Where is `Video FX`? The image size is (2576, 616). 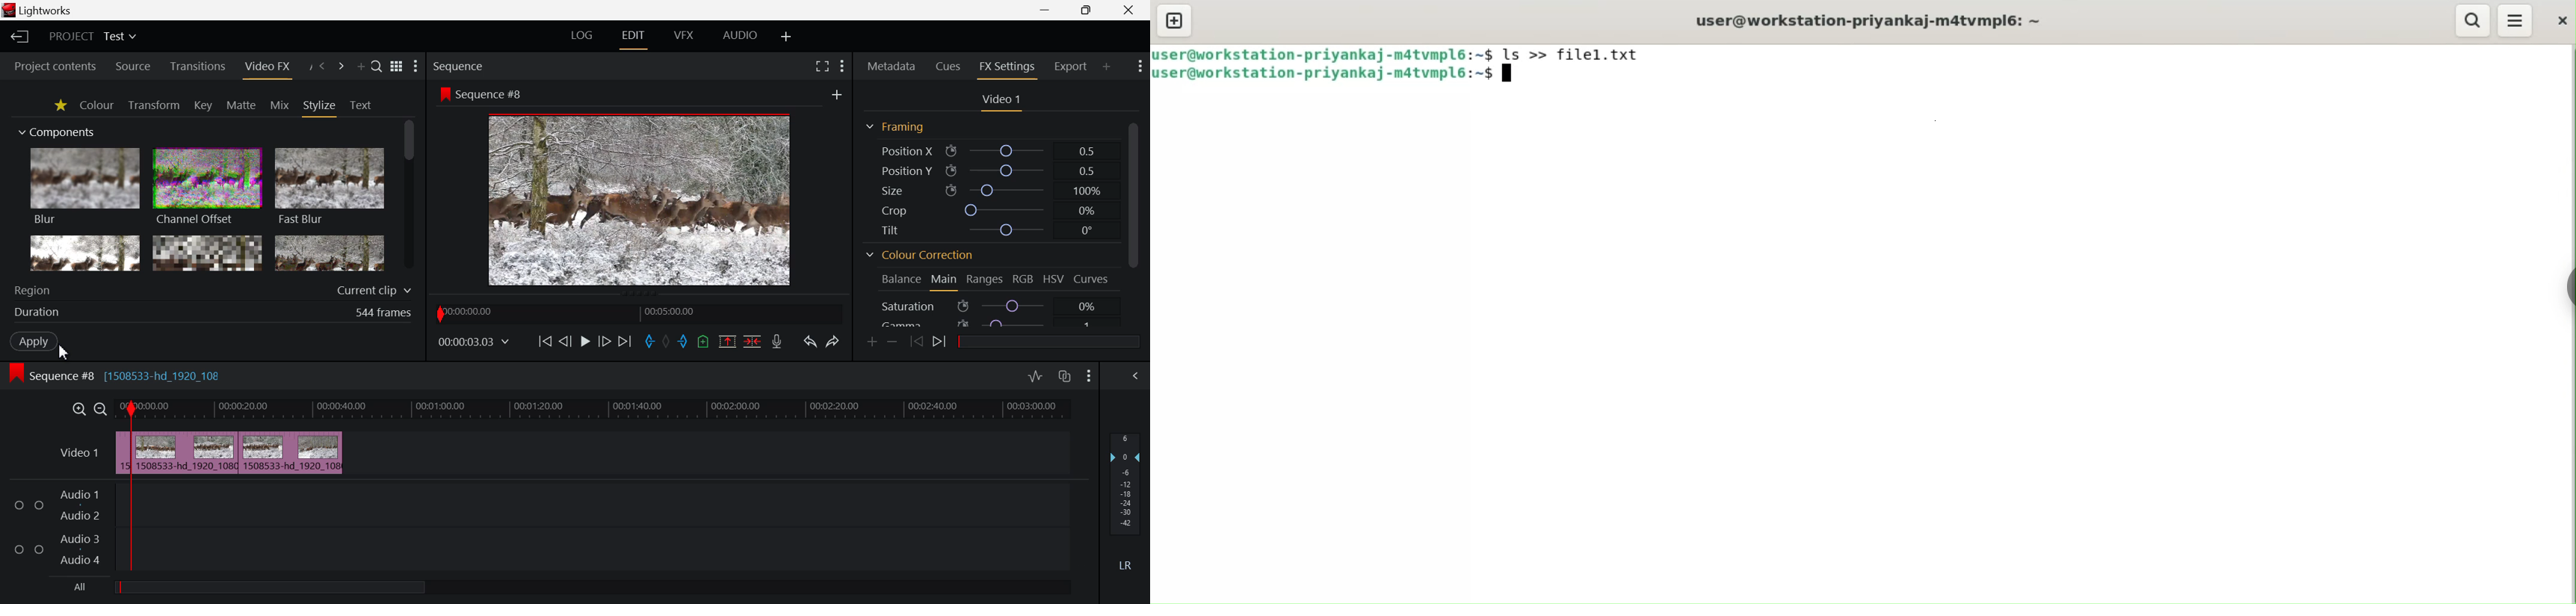
Video FX is located at coordinates (267, 67).